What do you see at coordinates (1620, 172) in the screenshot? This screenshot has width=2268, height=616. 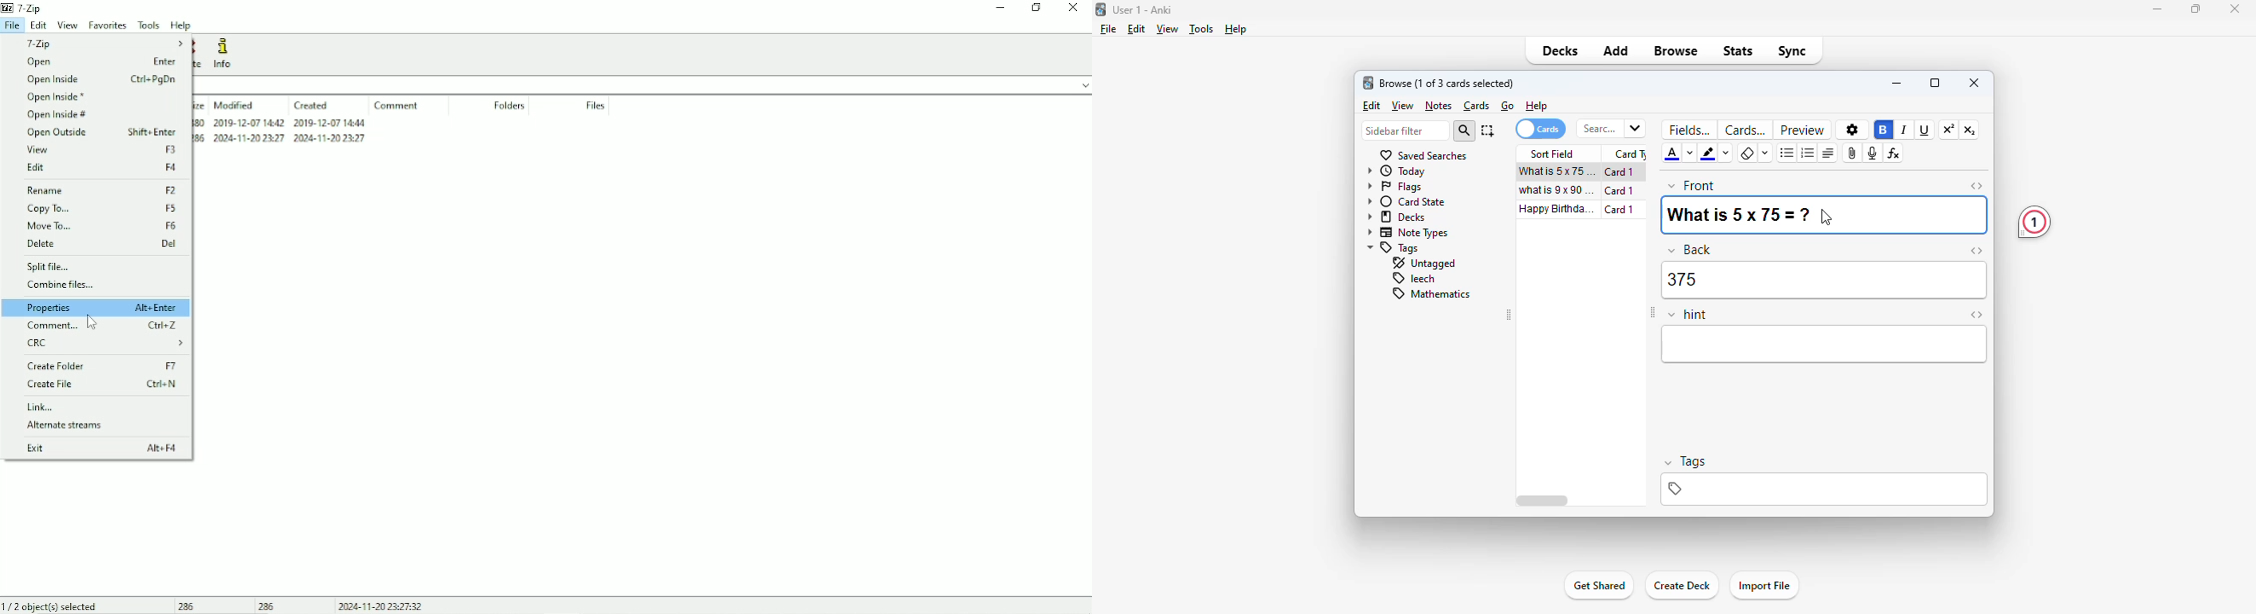 I see `card 1` at bounding box center [1620, 172].